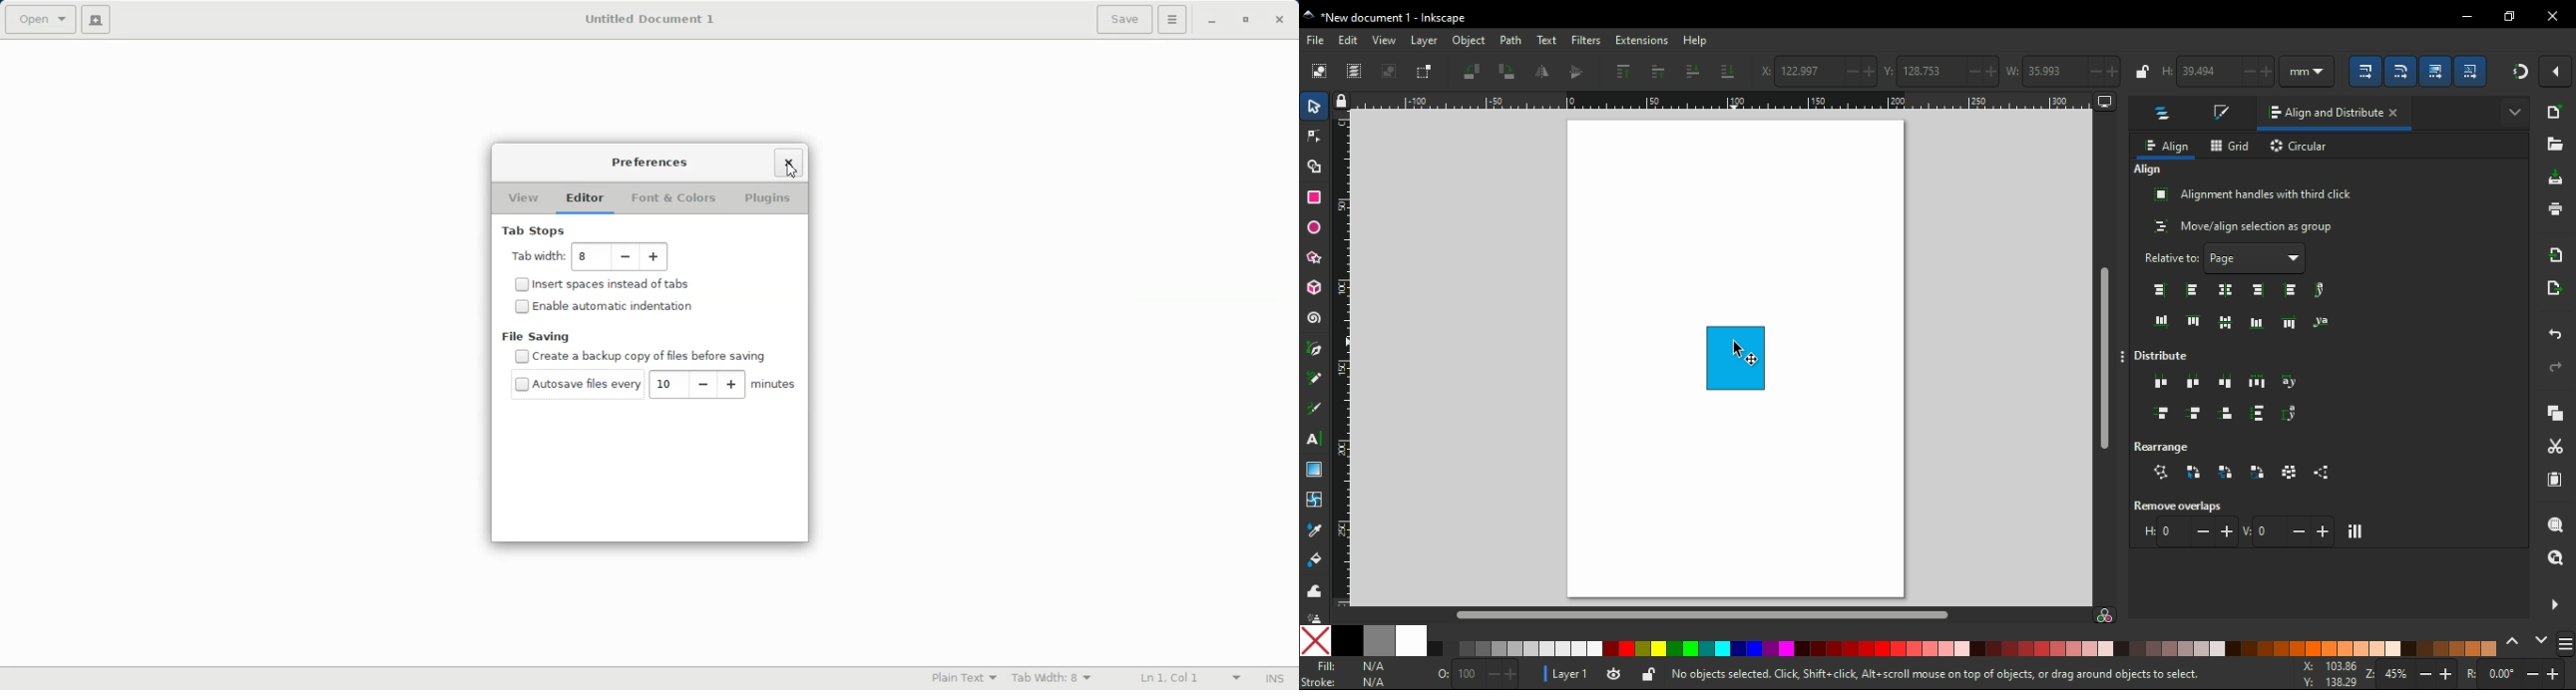  What do you see at coordinates (2142, 71) in the screenshot?
I see `lock` at bounding box center [2142, 71].